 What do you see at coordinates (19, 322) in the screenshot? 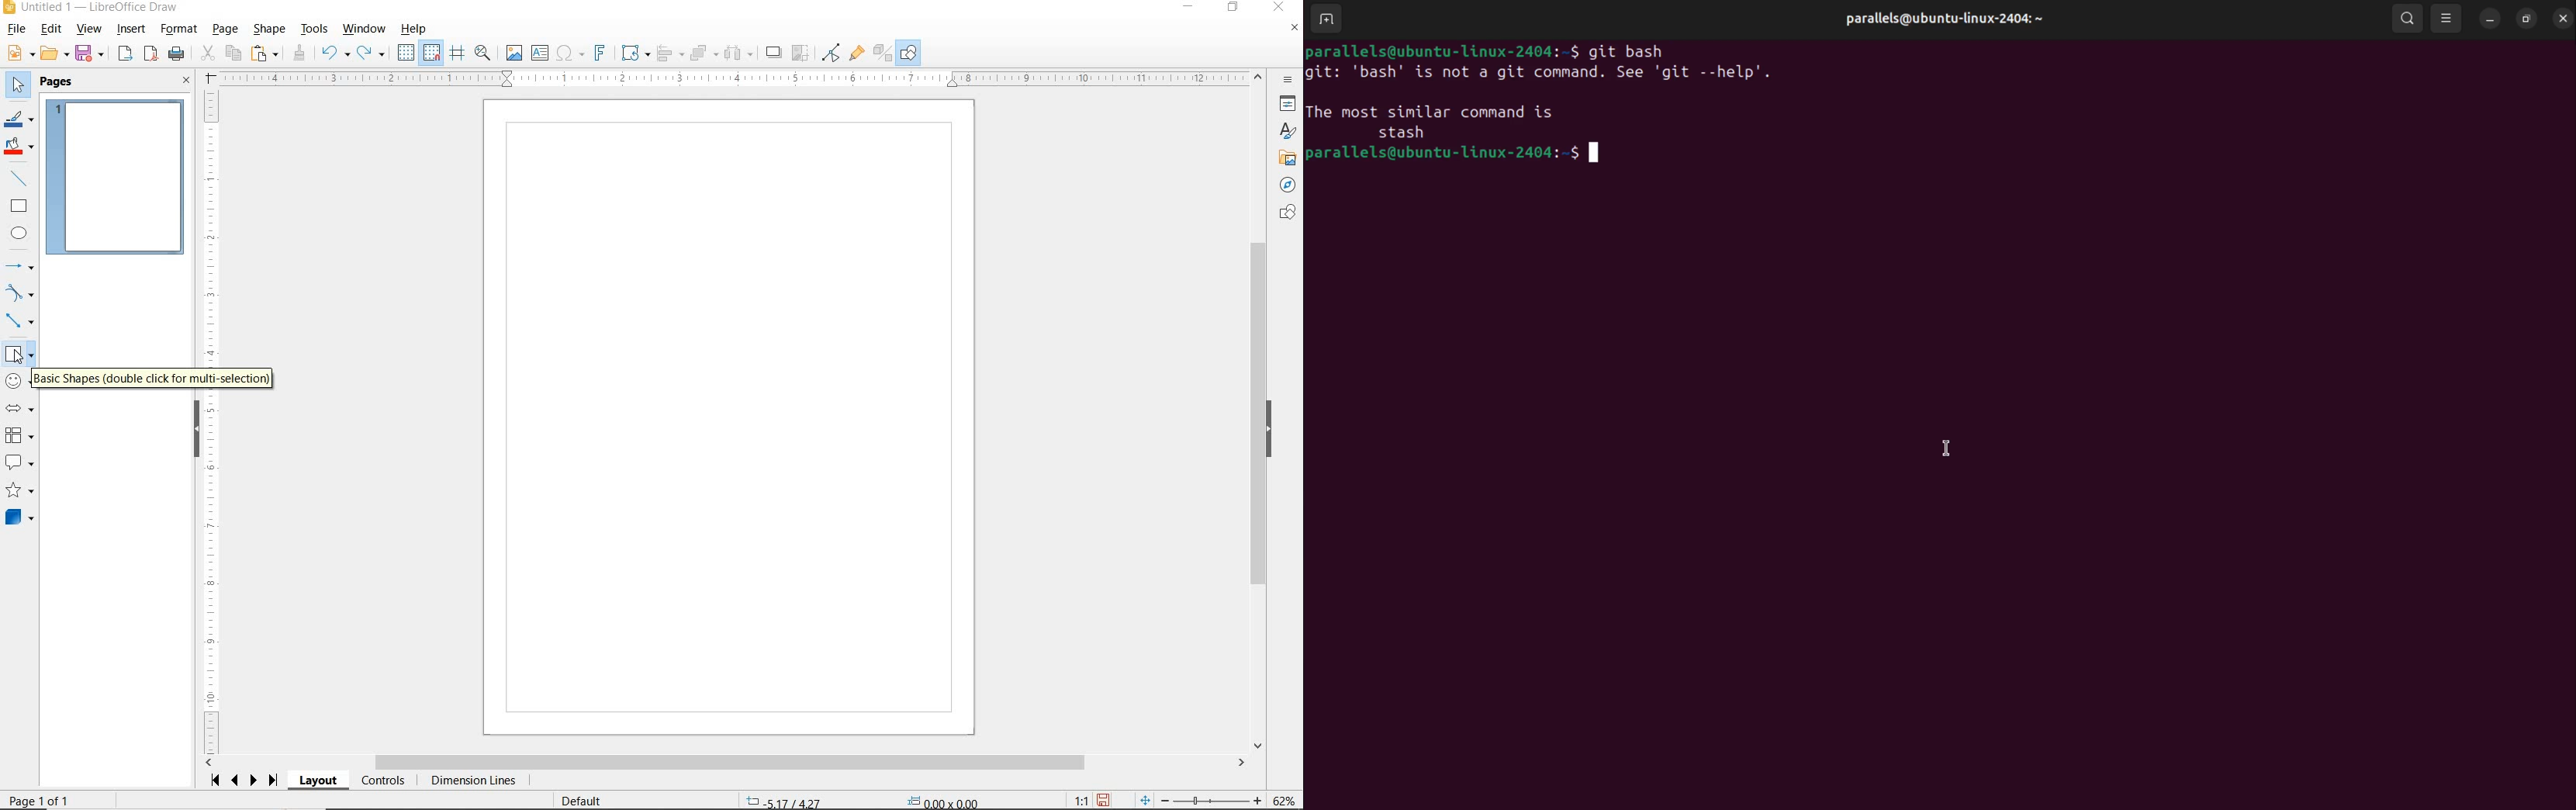
I see `CONNECTORS` at bounding box center [19, 322].